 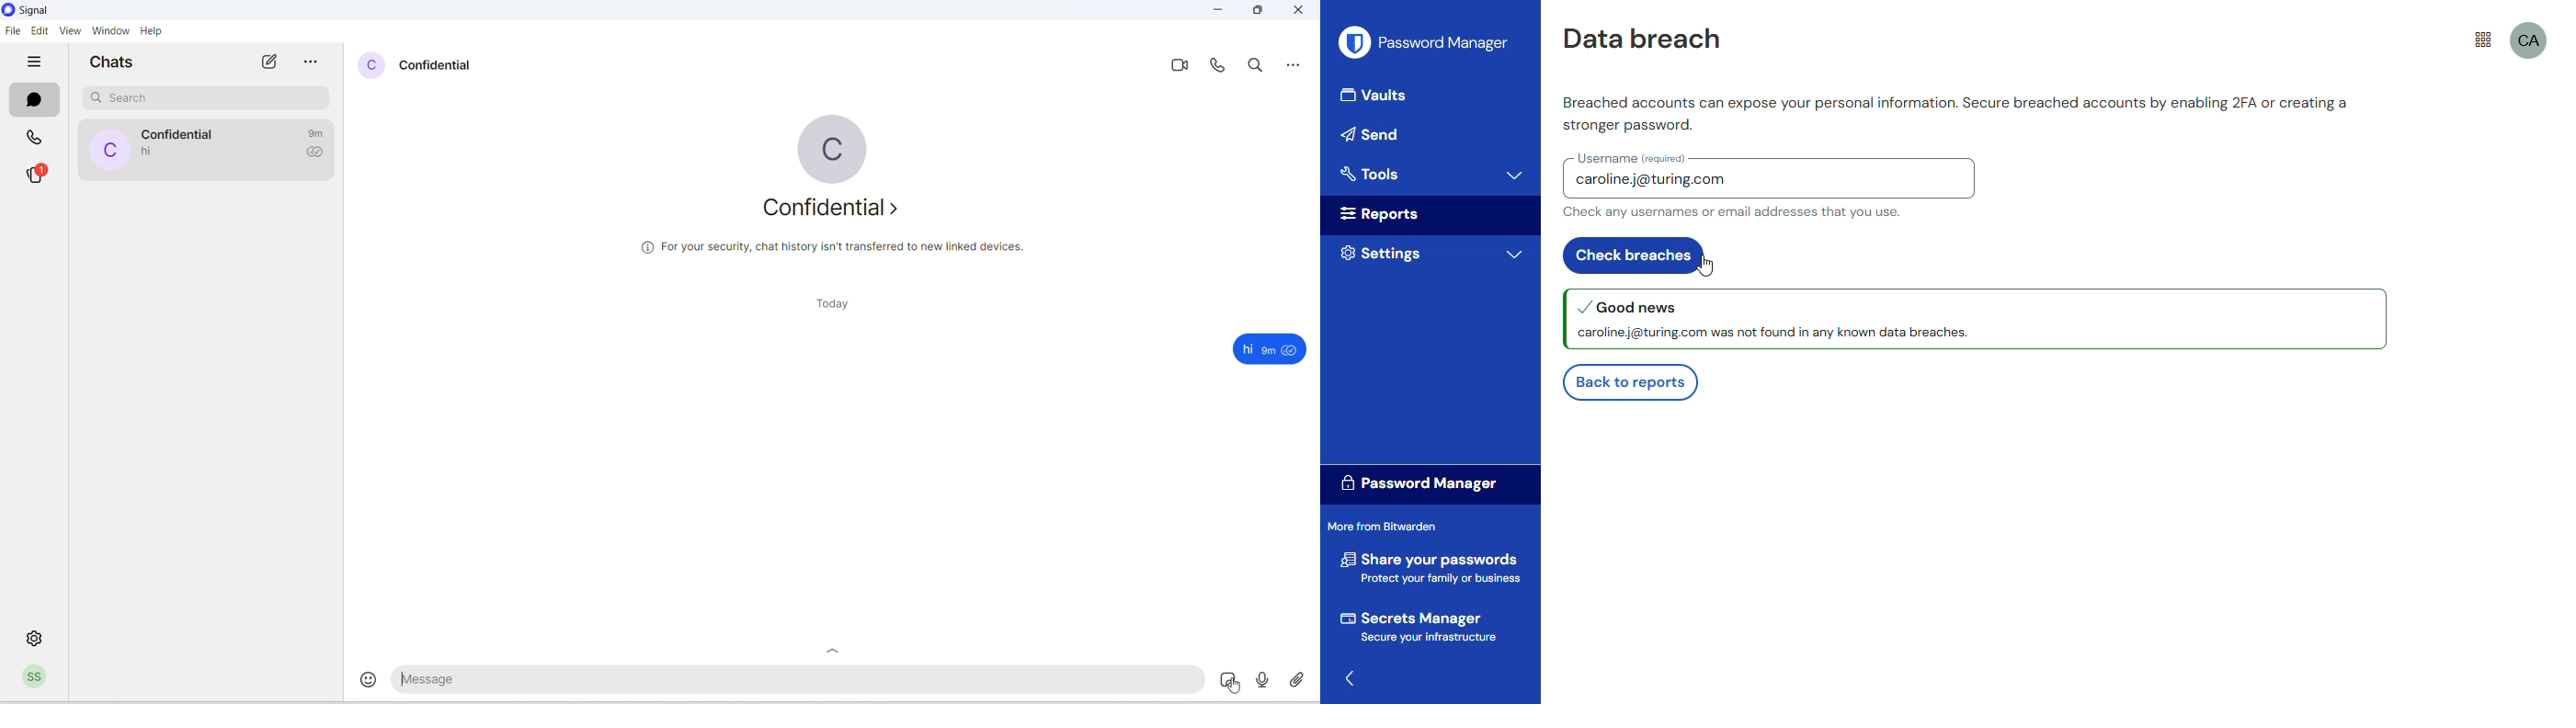 What do you see at coordinates (822, 305) in the screenshot?
I see `today` at bounding box center [822, 305].